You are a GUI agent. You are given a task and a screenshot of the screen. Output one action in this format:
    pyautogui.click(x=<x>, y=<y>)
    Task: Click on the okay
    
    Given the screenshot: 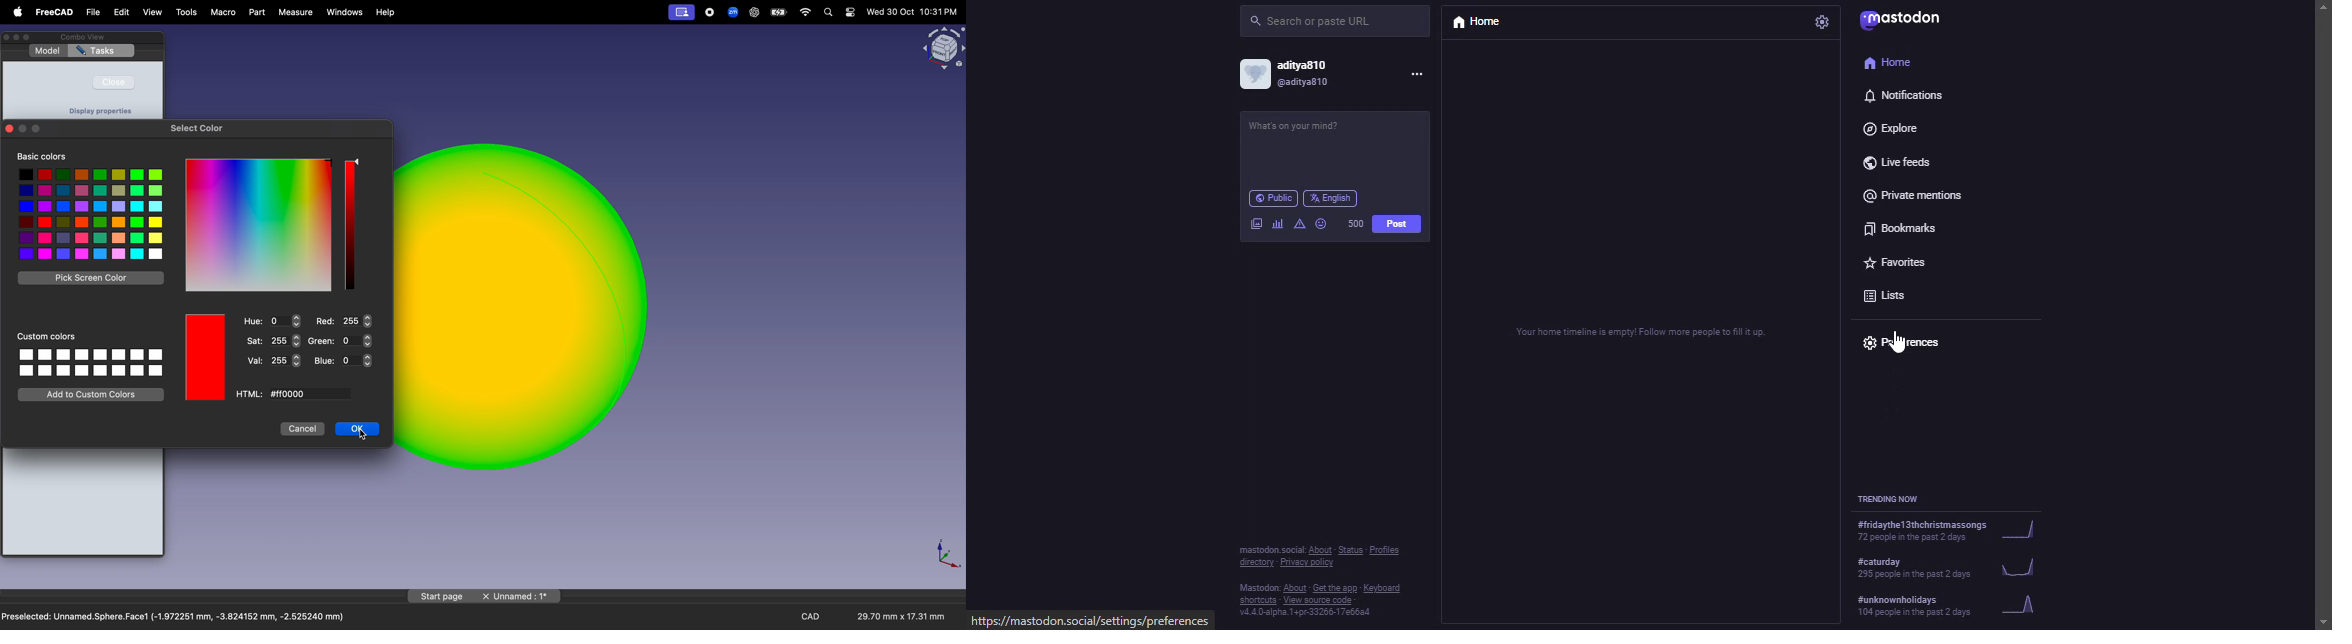 What is the action you would take?
    pyautogui.click(x=358, y=429)
    